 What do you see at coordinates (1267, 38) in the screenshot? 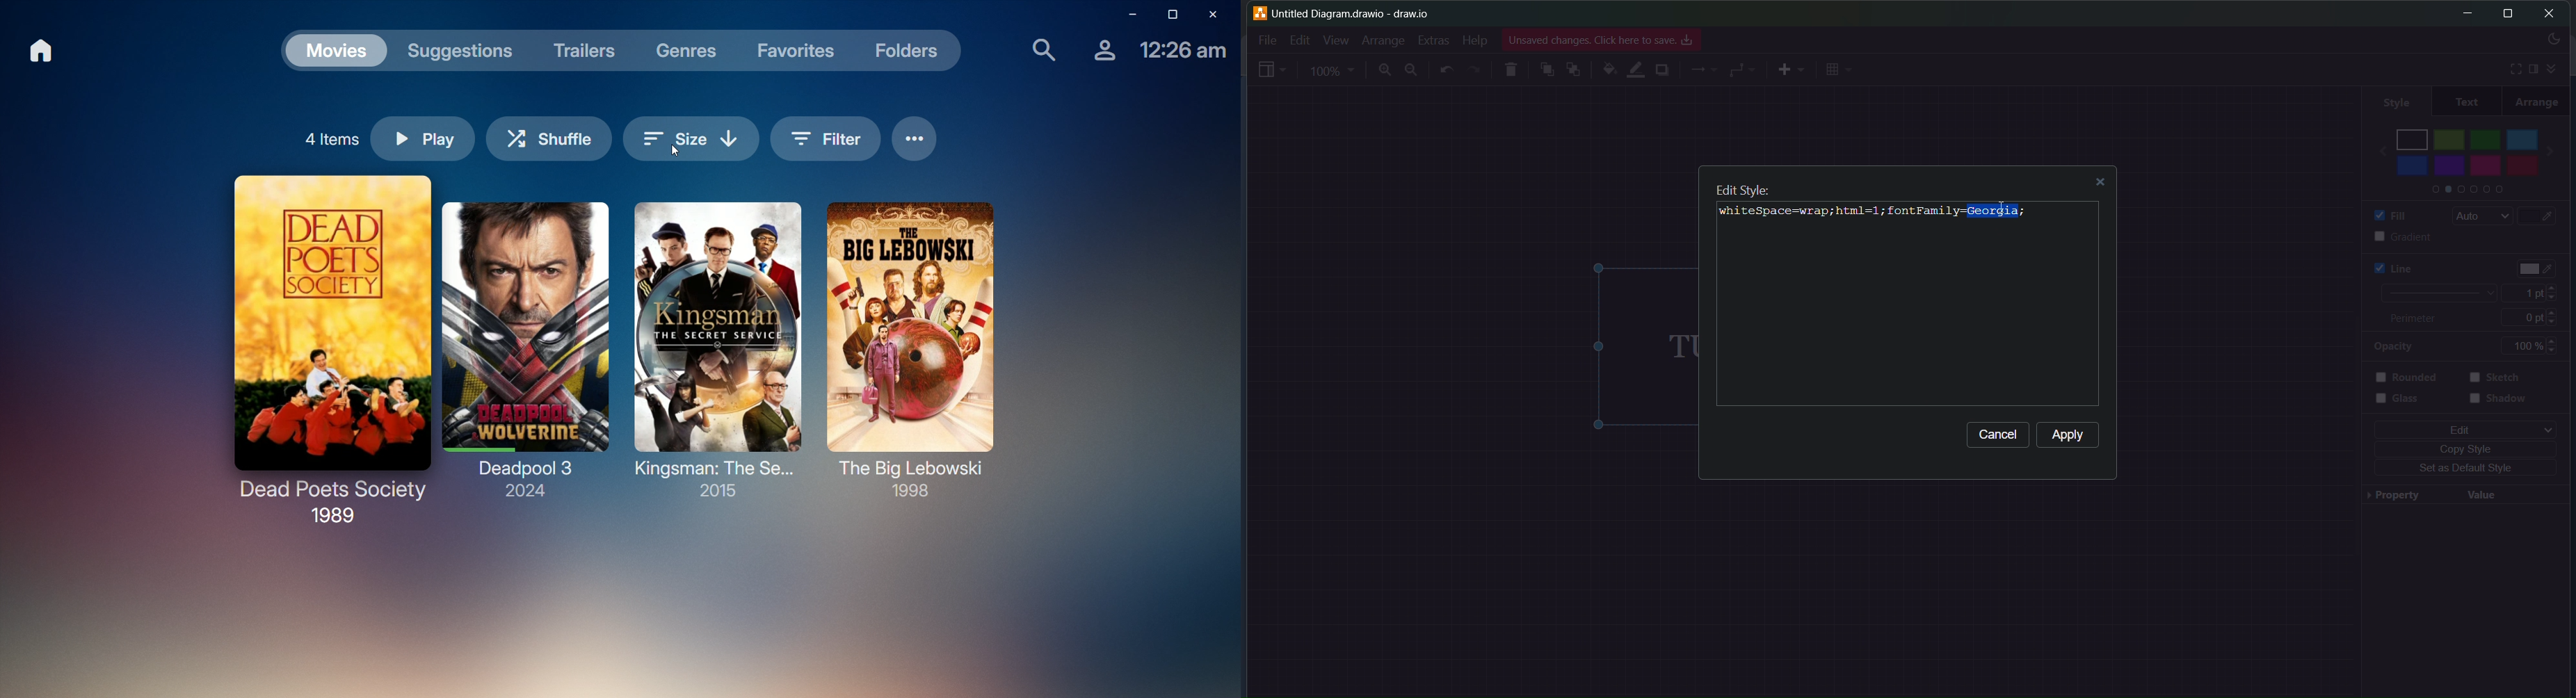
I see `File` at bounding box center [1267, 38].